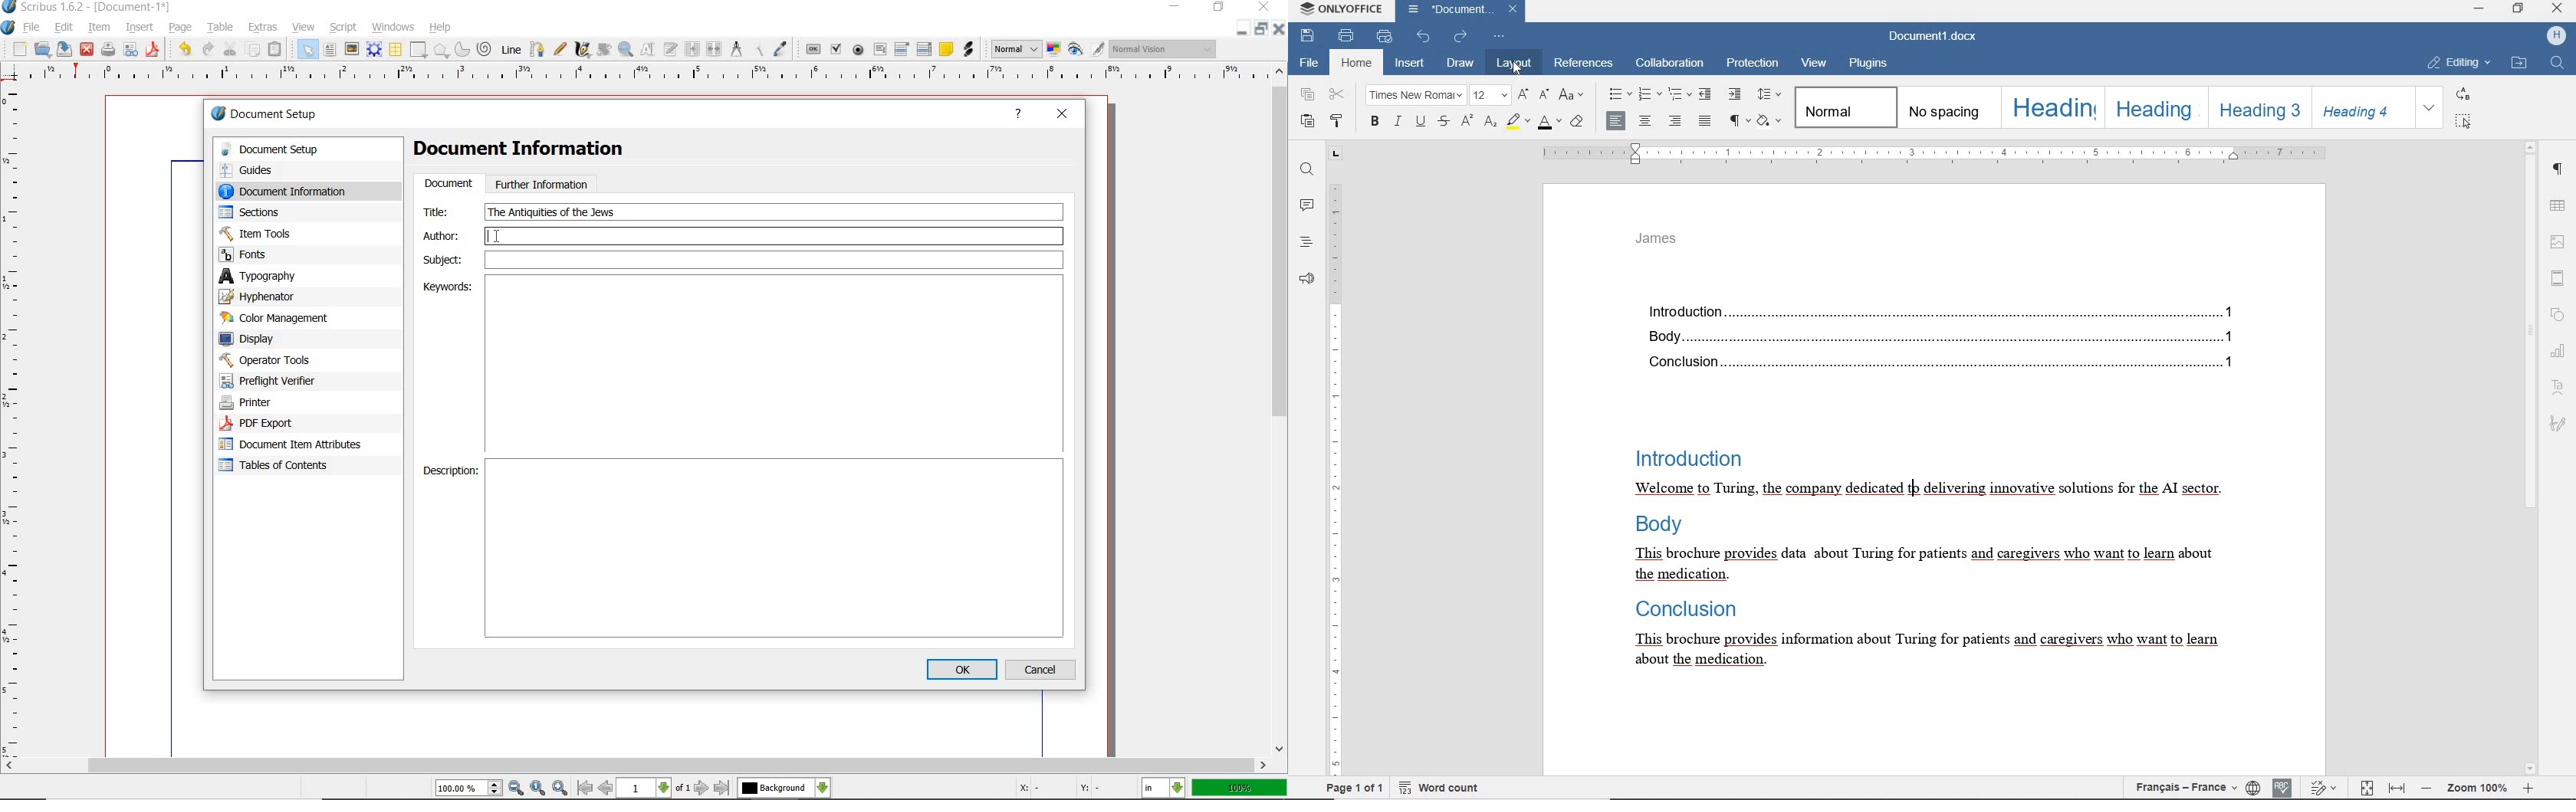  I want to click on undo, so click(184, 51).